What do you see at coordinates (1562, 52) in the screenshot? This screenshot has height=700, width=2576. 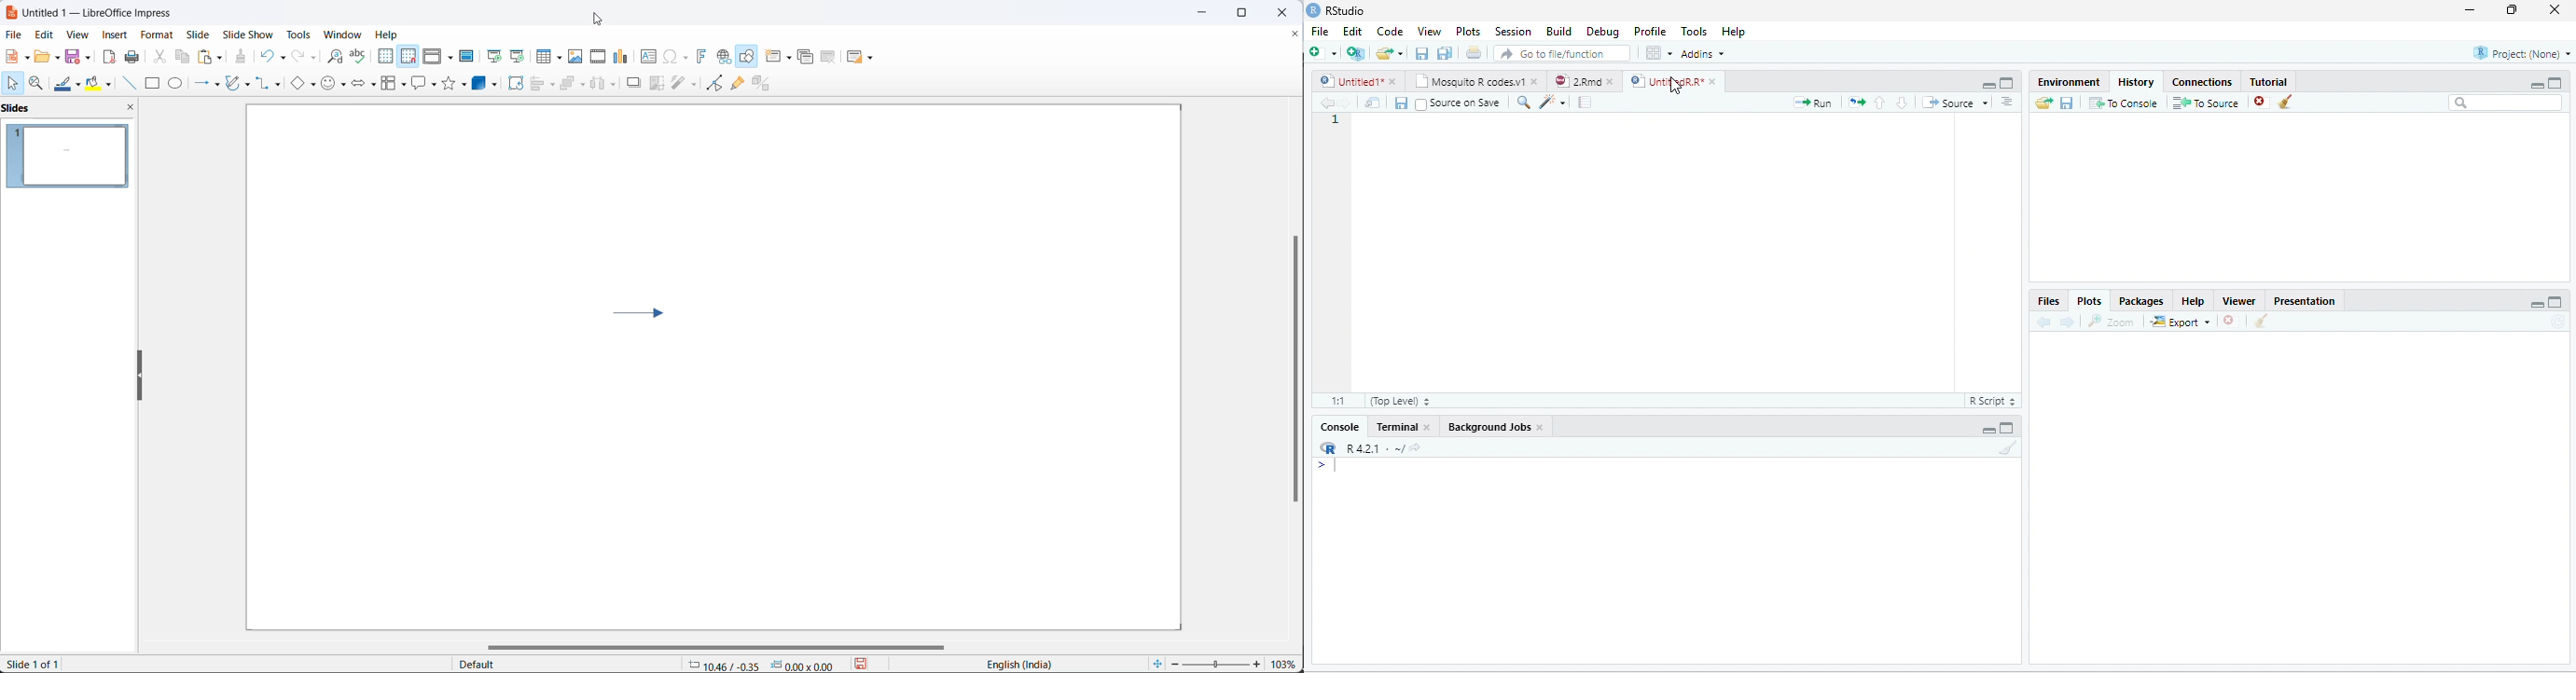 I see `Go to file/function` at bounding box center [1562, 52].